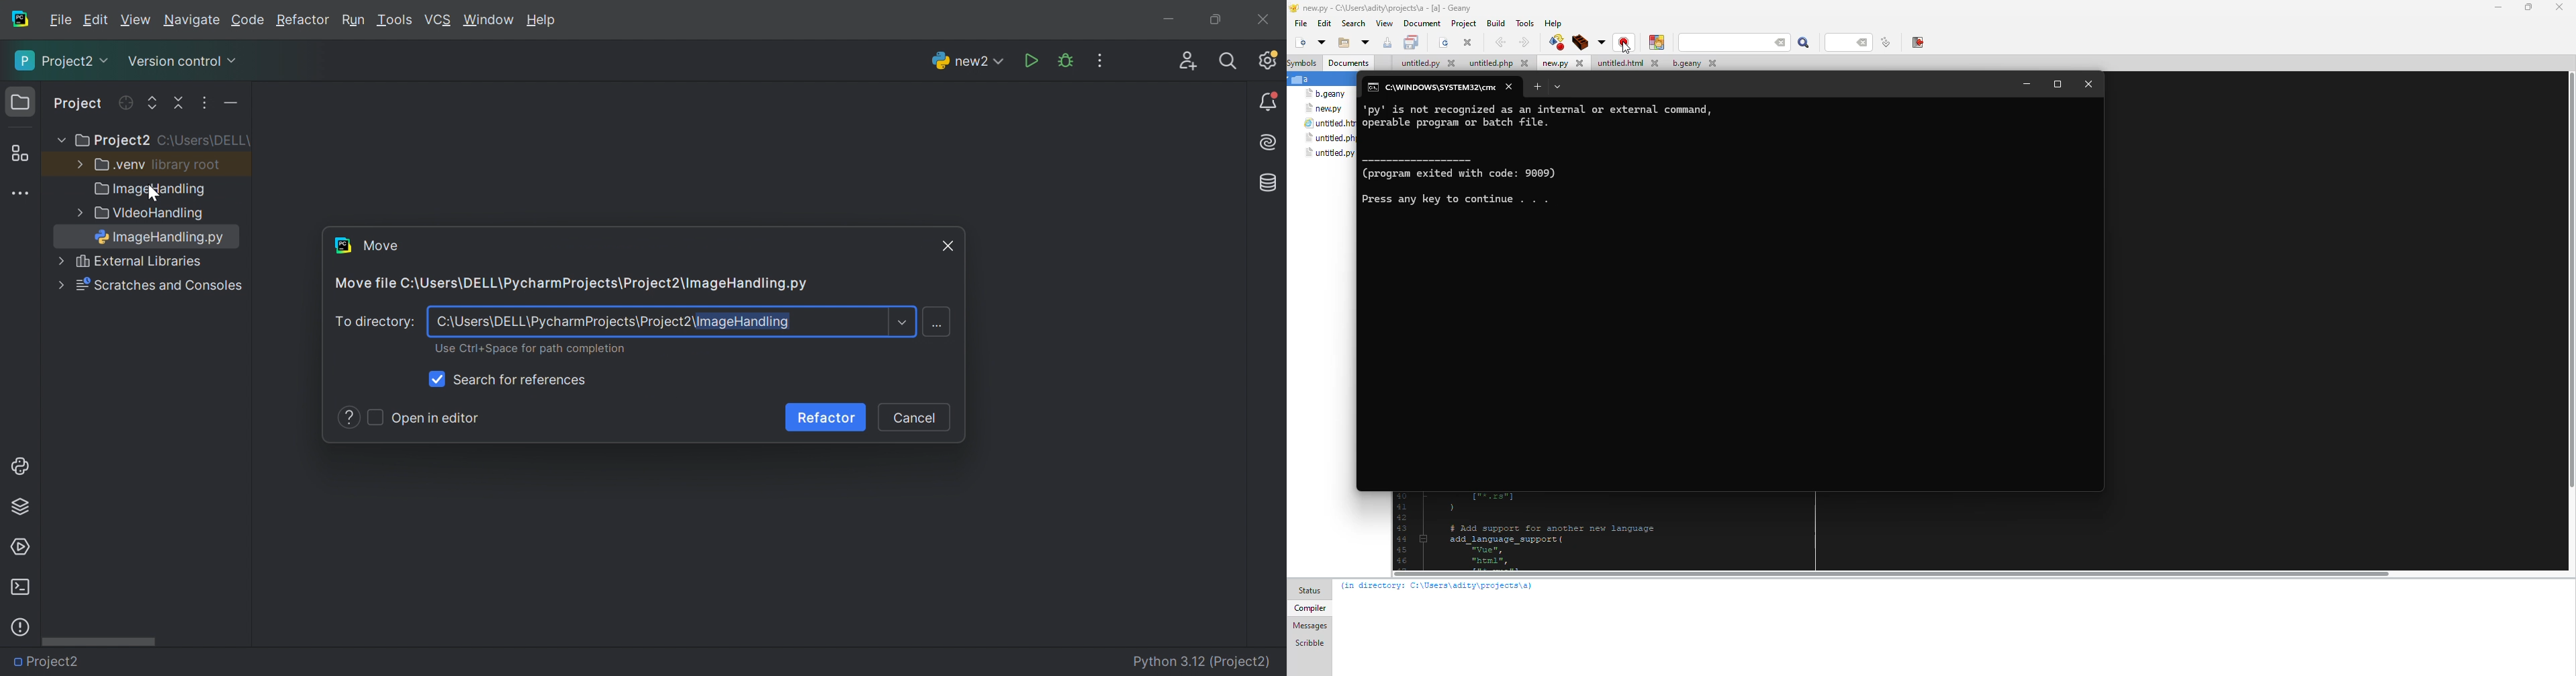 The height and width of the screenshot is (700, 2576). Describe the element at coordinates (2089, 84) in the screenshot. I see `close` at that location.